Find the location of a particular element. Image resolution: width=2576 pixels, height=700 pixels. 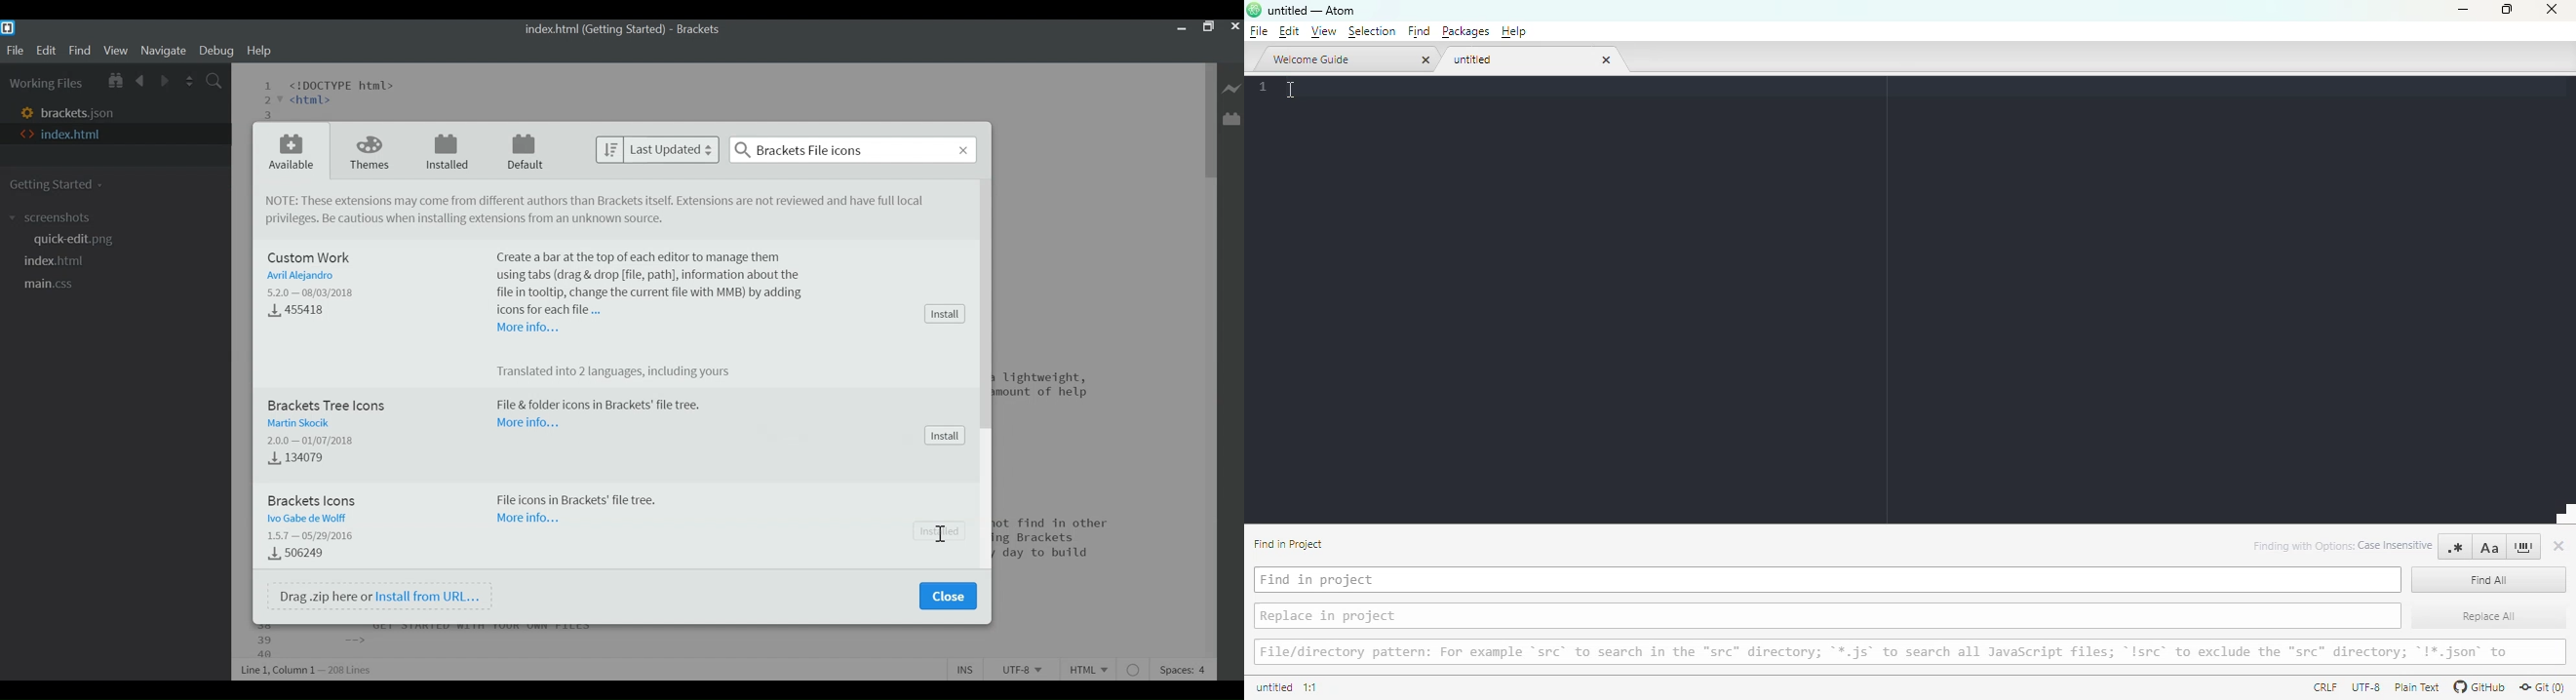

NOTE: These Extensions may come from different authors than brackets itself. Extensions are not reviewed and have not full privileges is located at coordinates (600, 202).